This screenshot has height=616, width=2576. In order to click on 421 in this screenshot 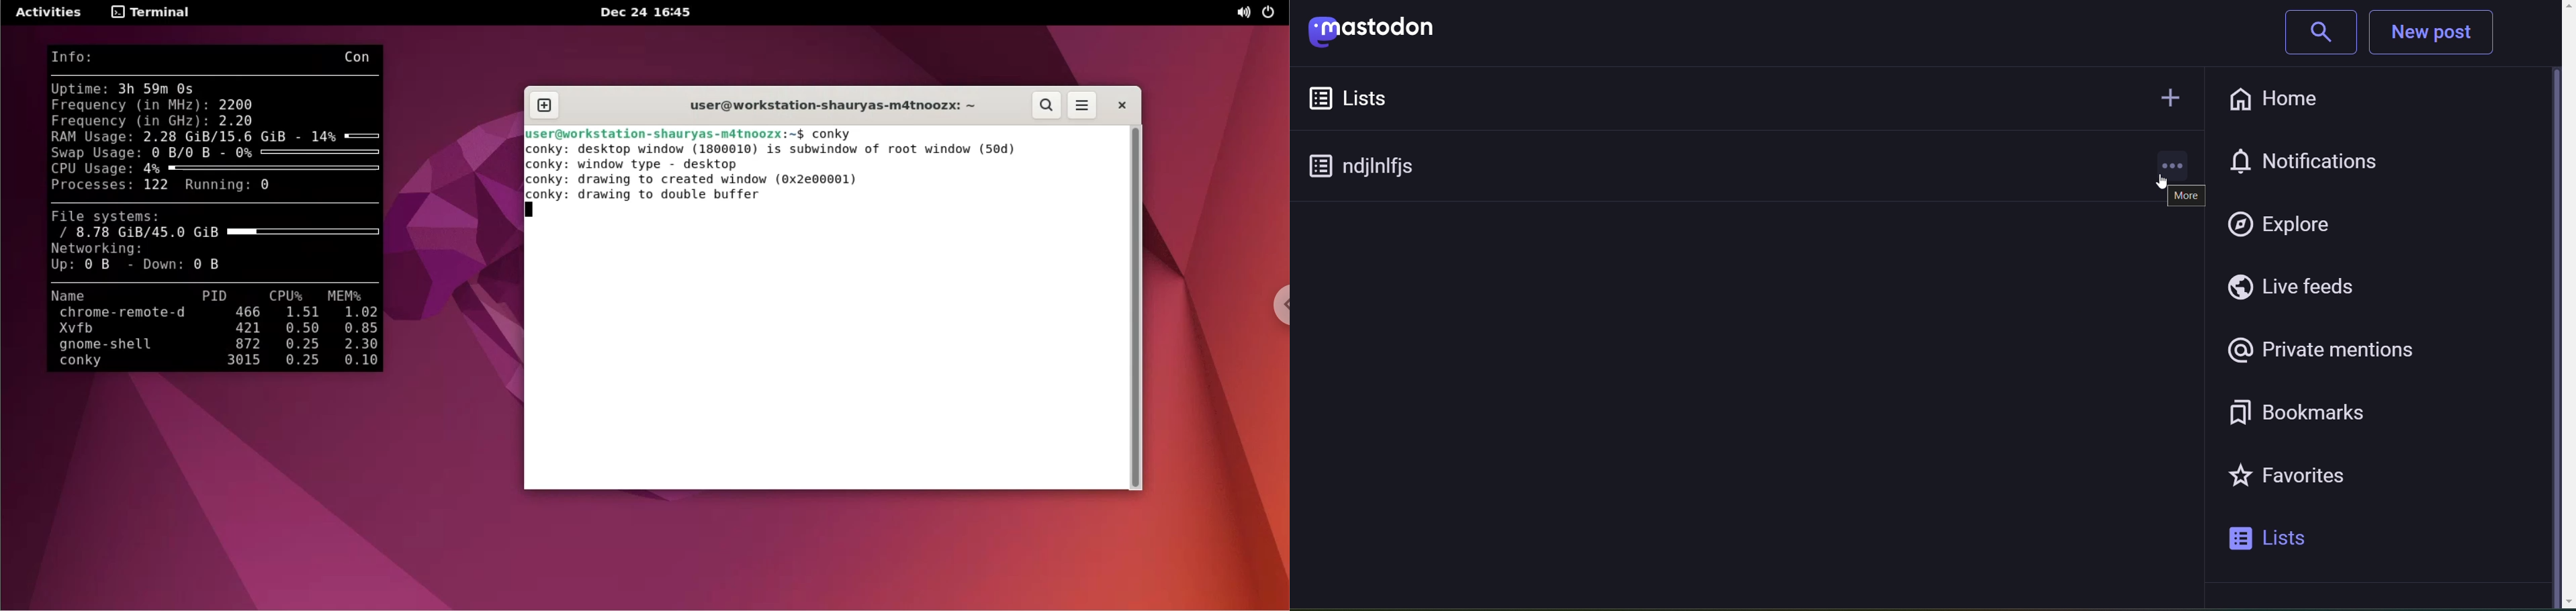, I will do `click(245, 328)`.